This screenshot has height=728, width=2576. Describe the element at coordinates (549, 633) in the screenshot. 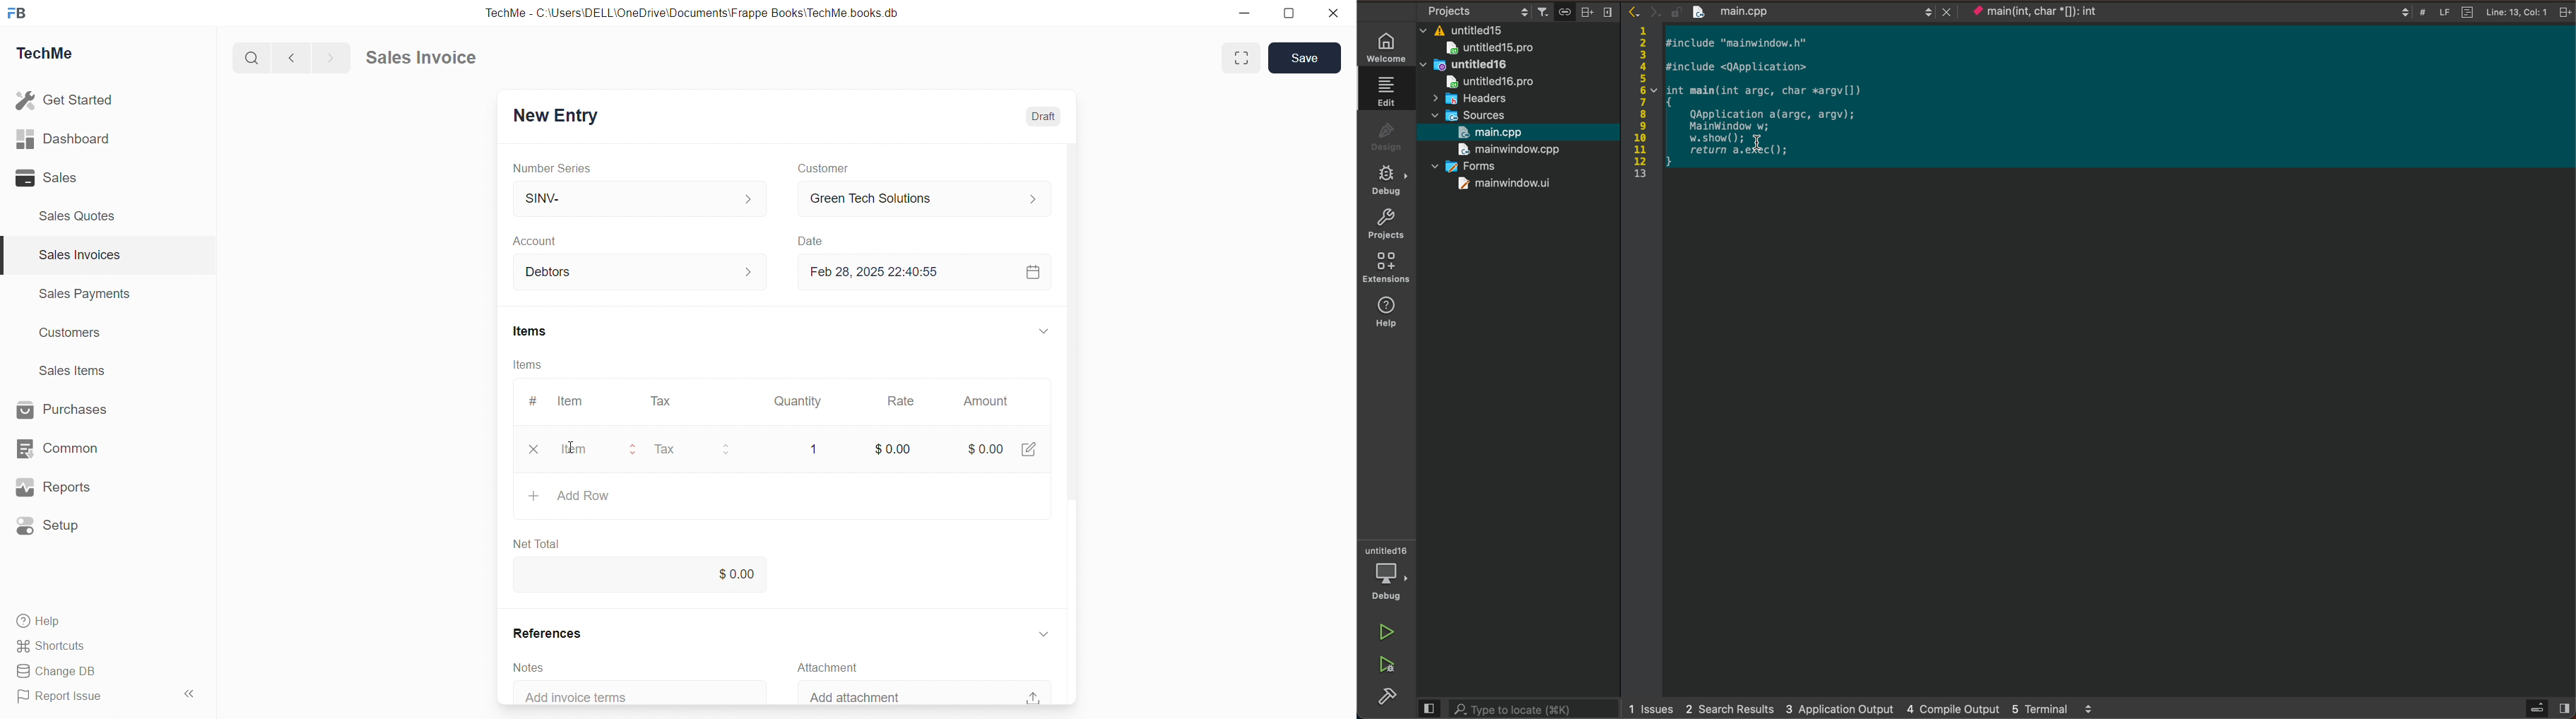

I see `References` at that location.